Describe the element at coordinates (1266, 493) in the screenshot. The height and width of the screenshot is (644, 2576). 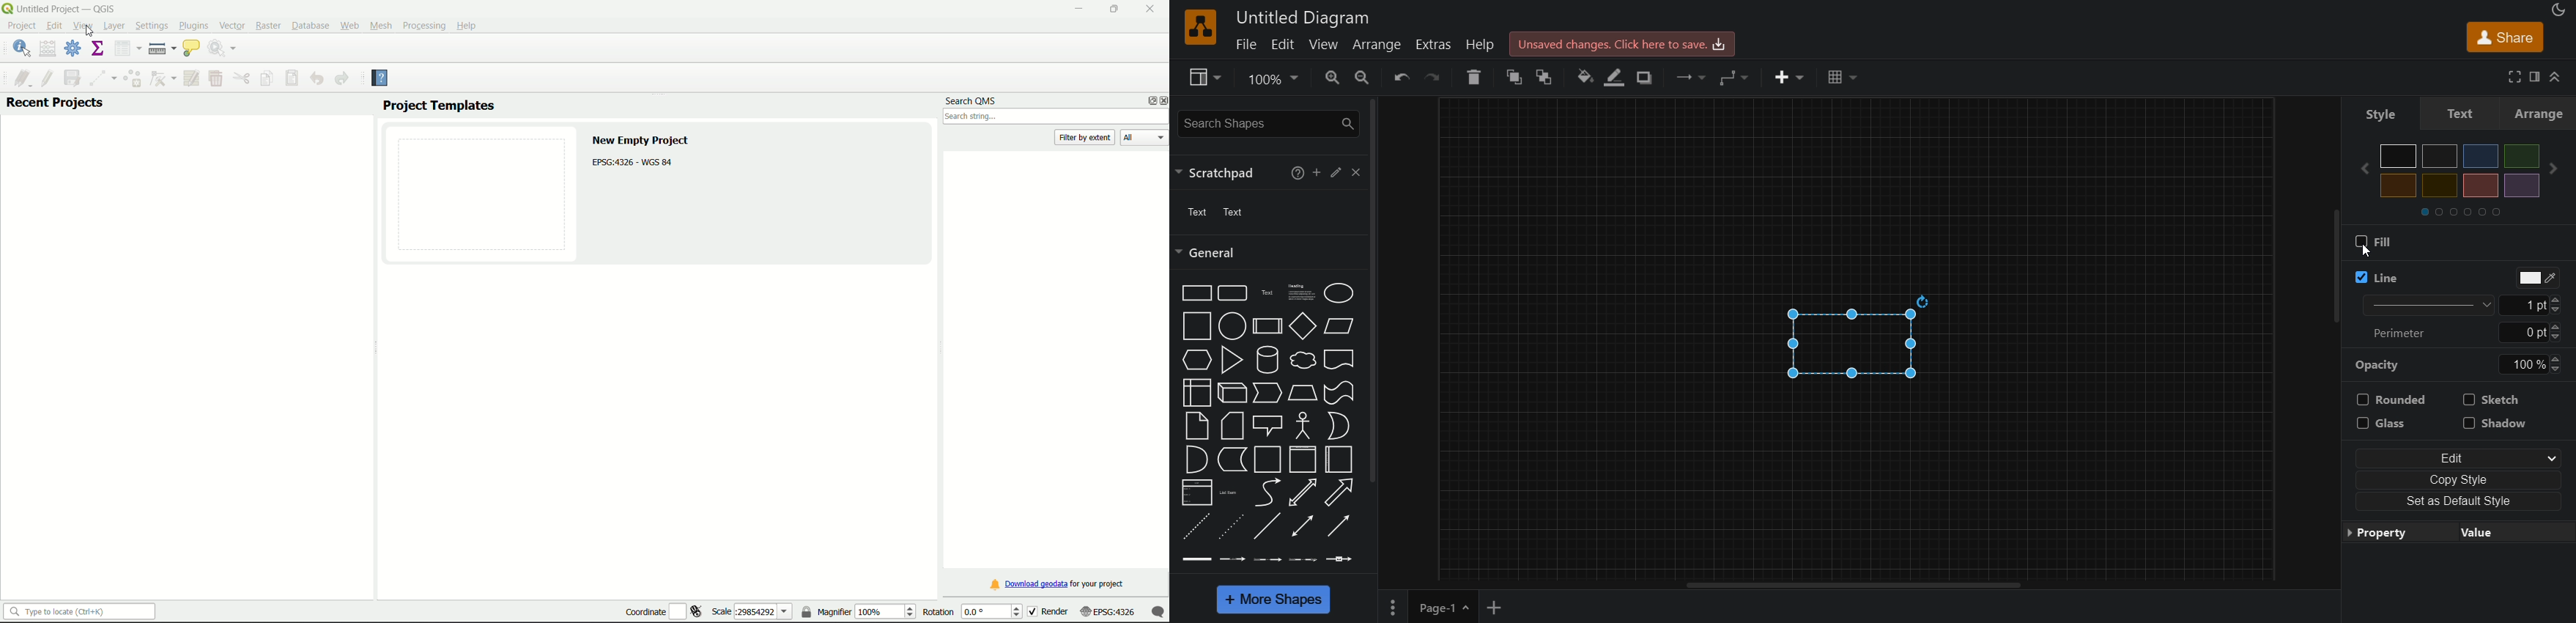
I see `curve` at that location.